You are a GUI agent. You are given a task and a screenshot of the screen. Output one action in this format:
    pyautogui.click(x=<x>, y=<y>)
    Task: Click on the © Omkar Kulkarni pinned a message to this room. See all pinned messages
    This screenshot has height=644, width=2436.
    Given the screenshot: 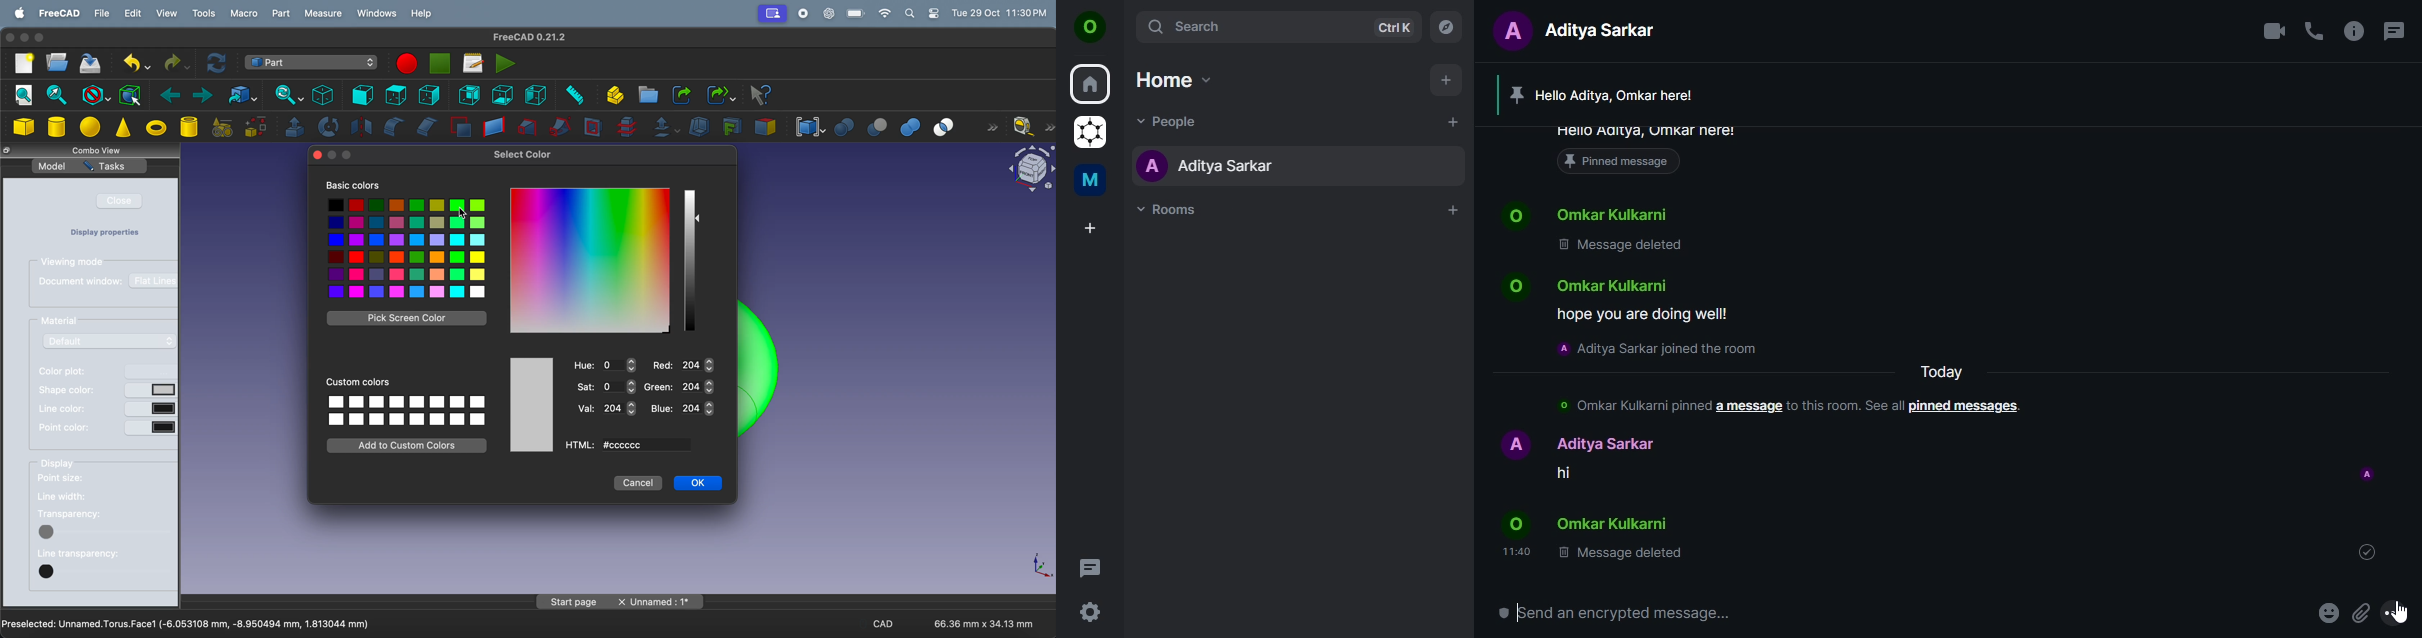 What is the action you would take?
    pyautogui.click(x=1627, y=404)
    